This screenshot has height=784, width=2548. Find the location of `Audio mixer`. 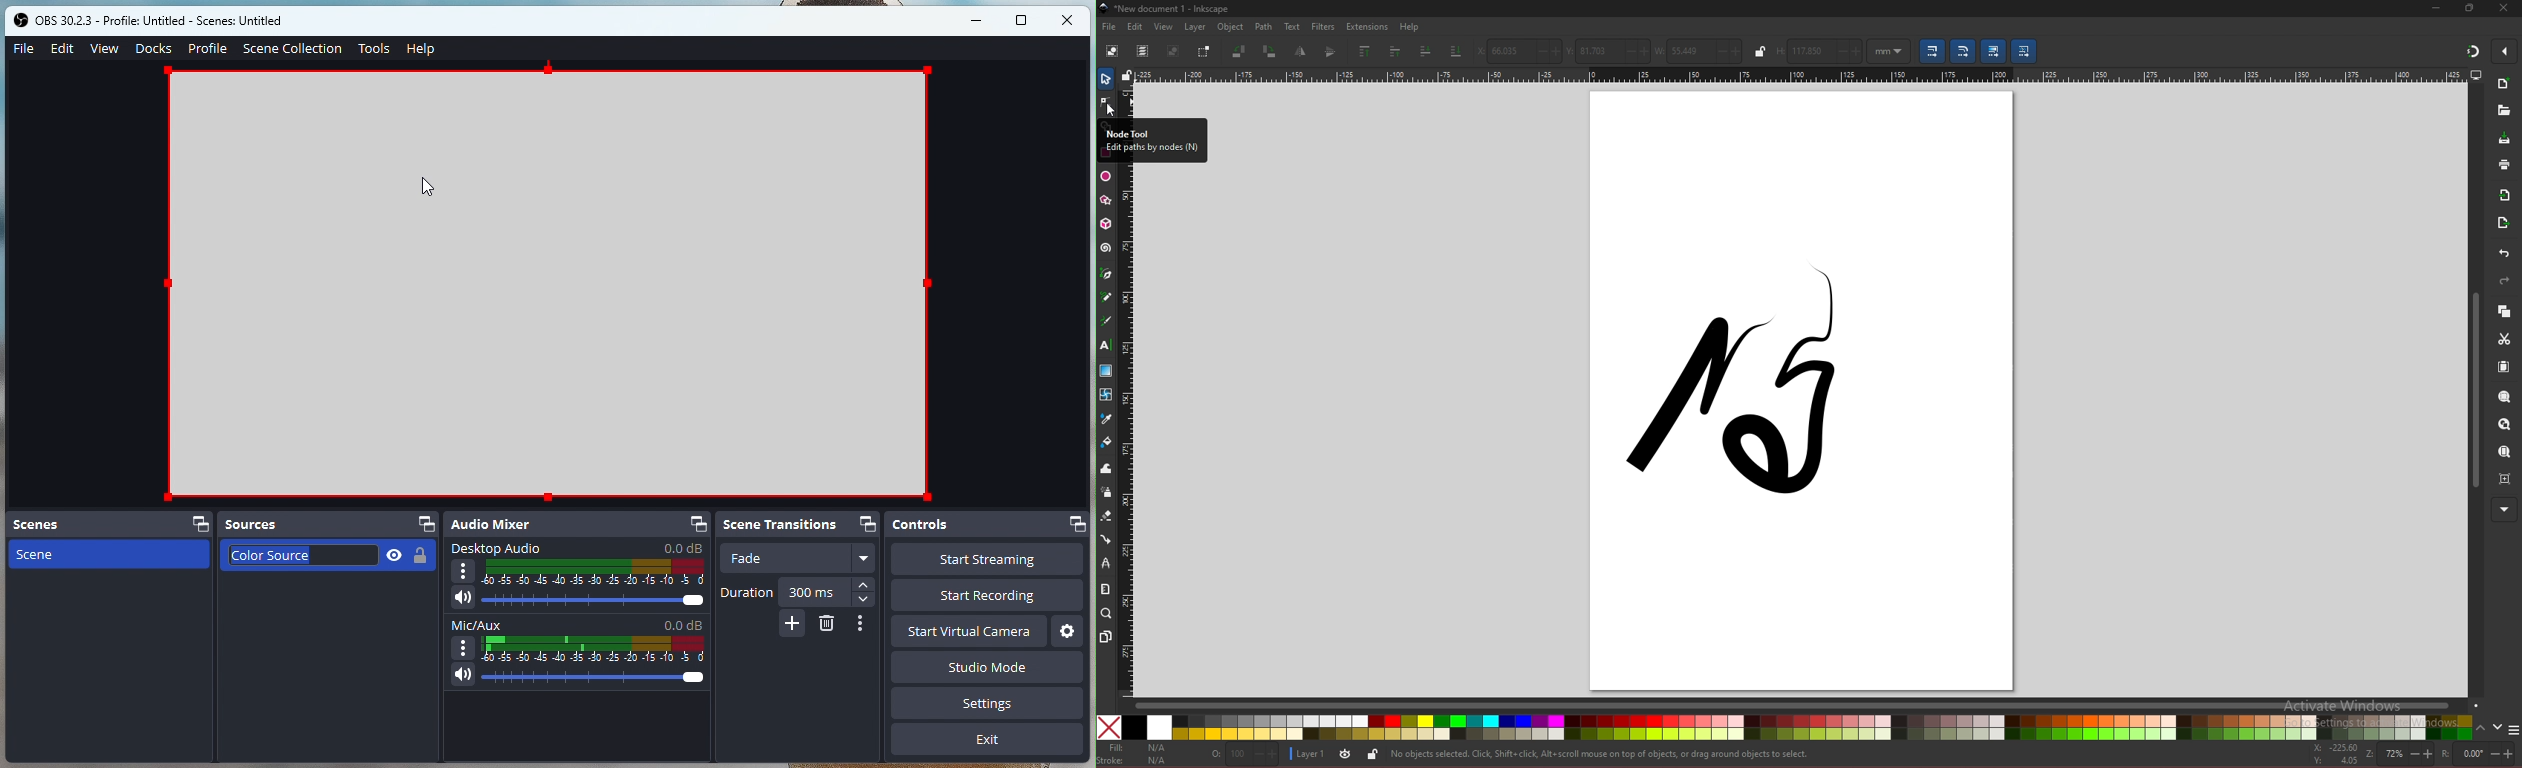

Audio mixer is located at coordinates (578, 525).